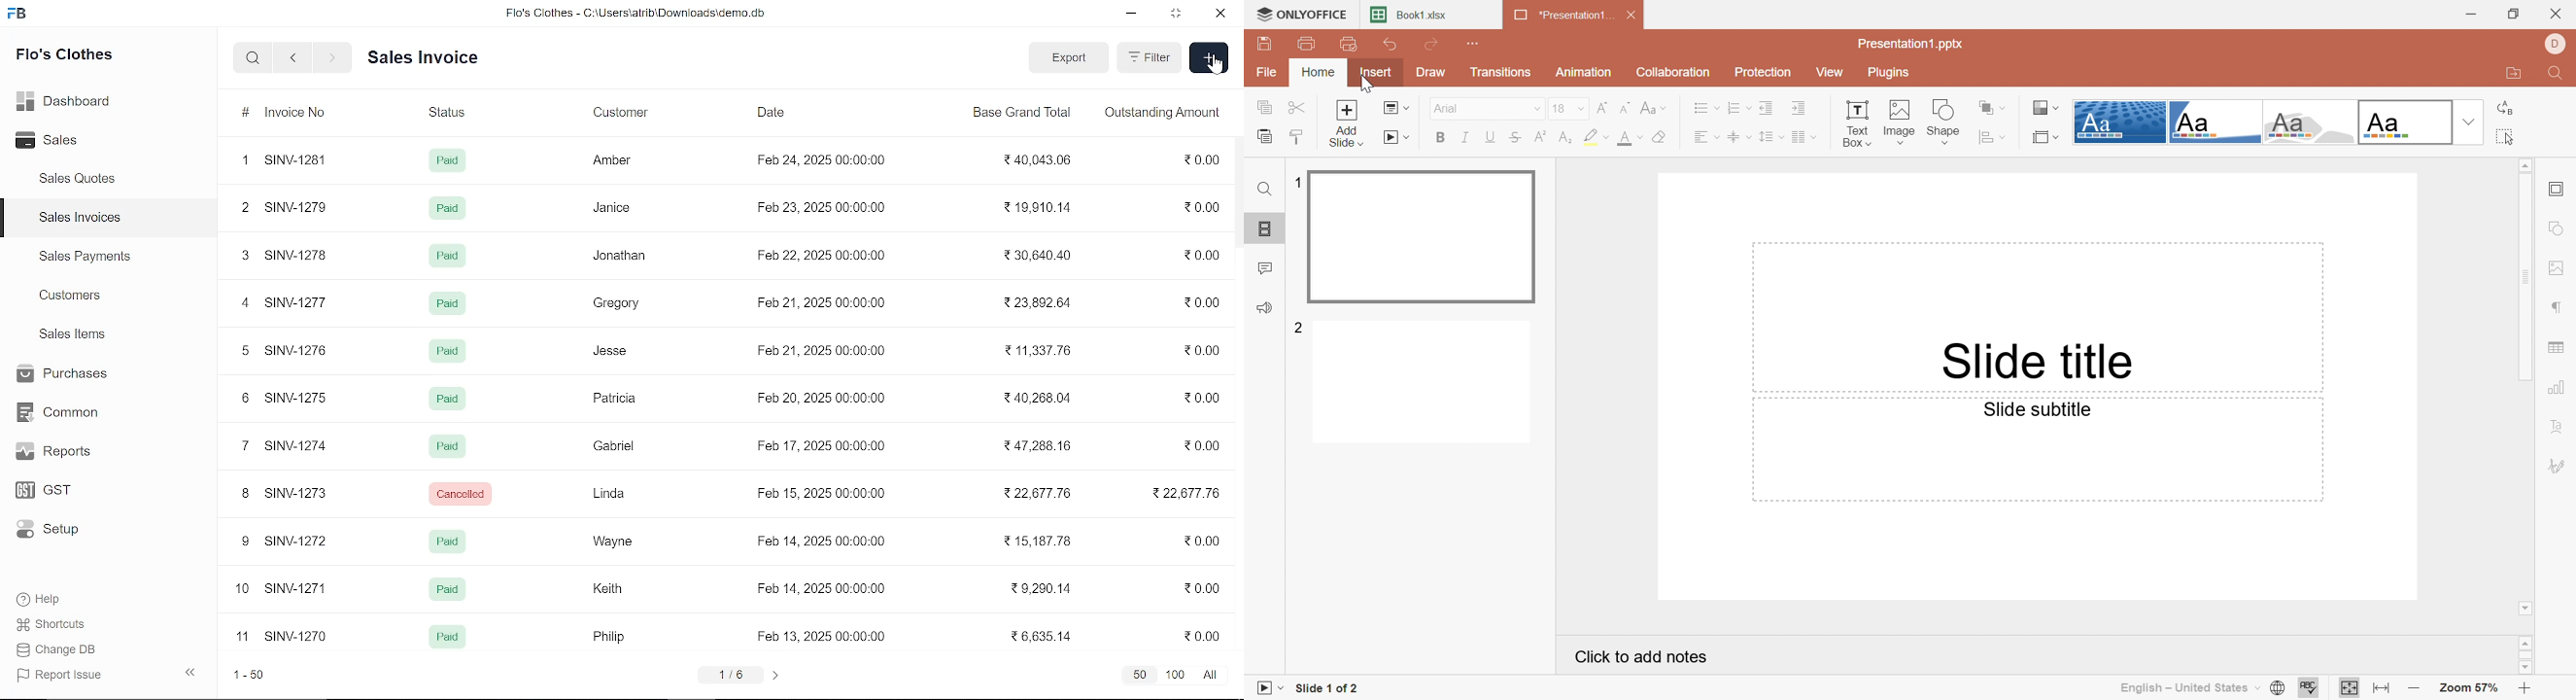 This screenshot has height=700, width=2576. What do you see at coordinates (74, 335) in the screenshot?
I see `Sales Items.` at bounding box center [74, 335].